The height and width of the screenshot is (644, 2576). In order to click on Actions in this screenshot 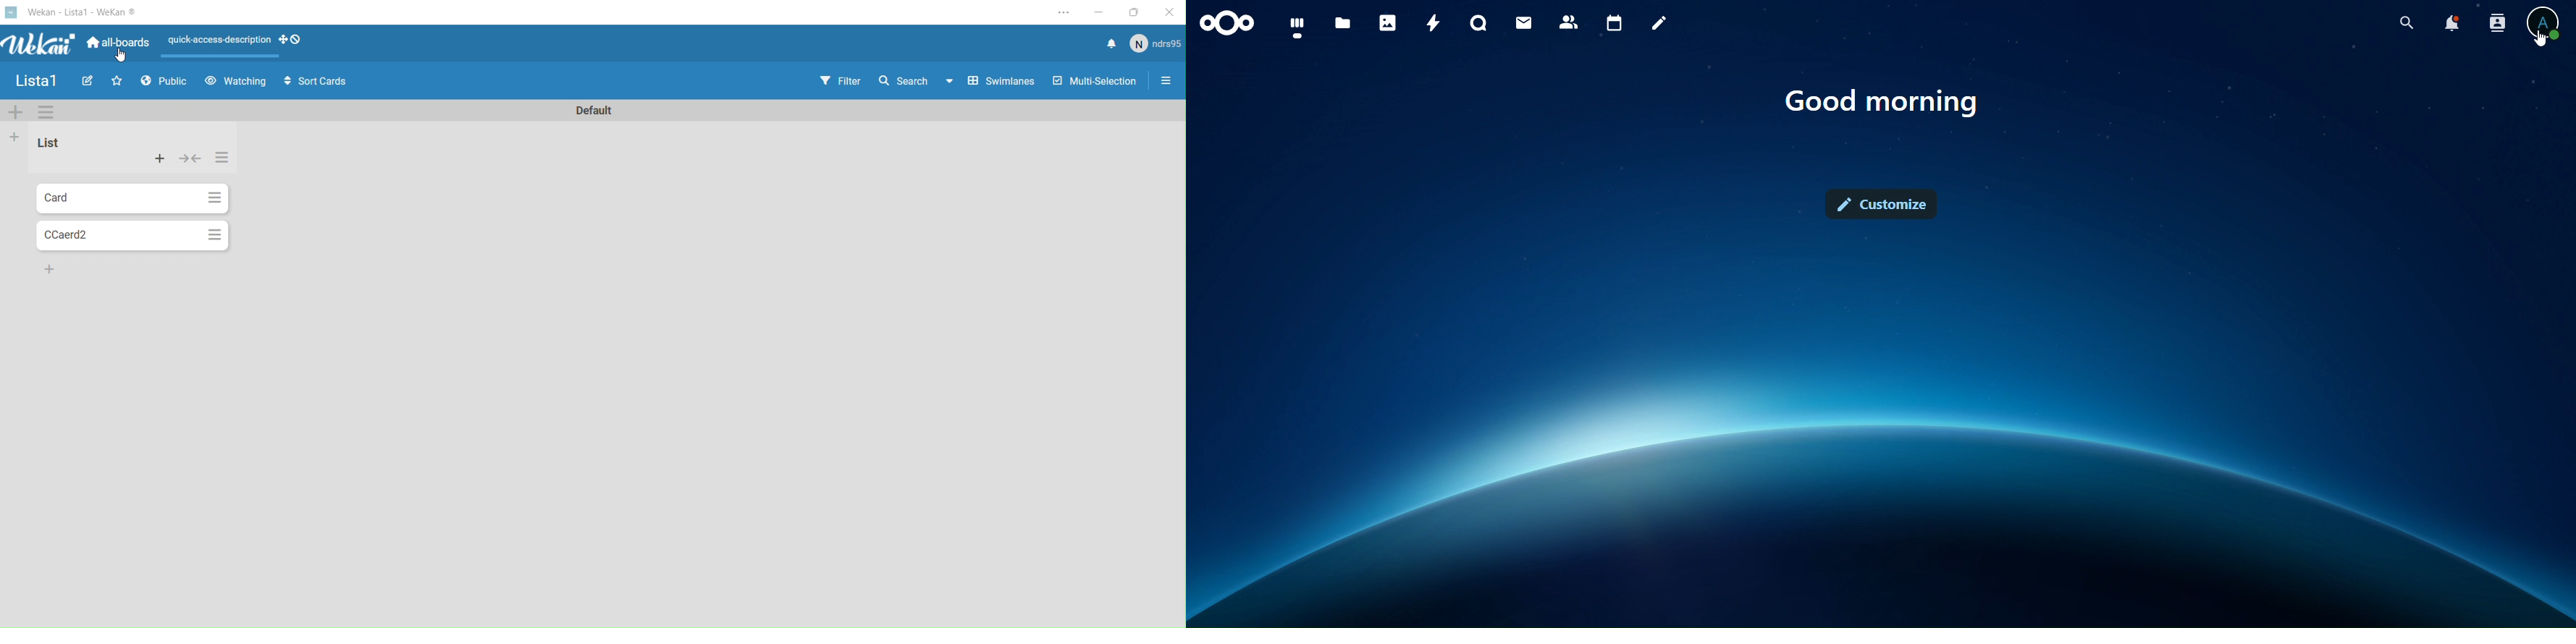, I will do `click(163, 159)`.